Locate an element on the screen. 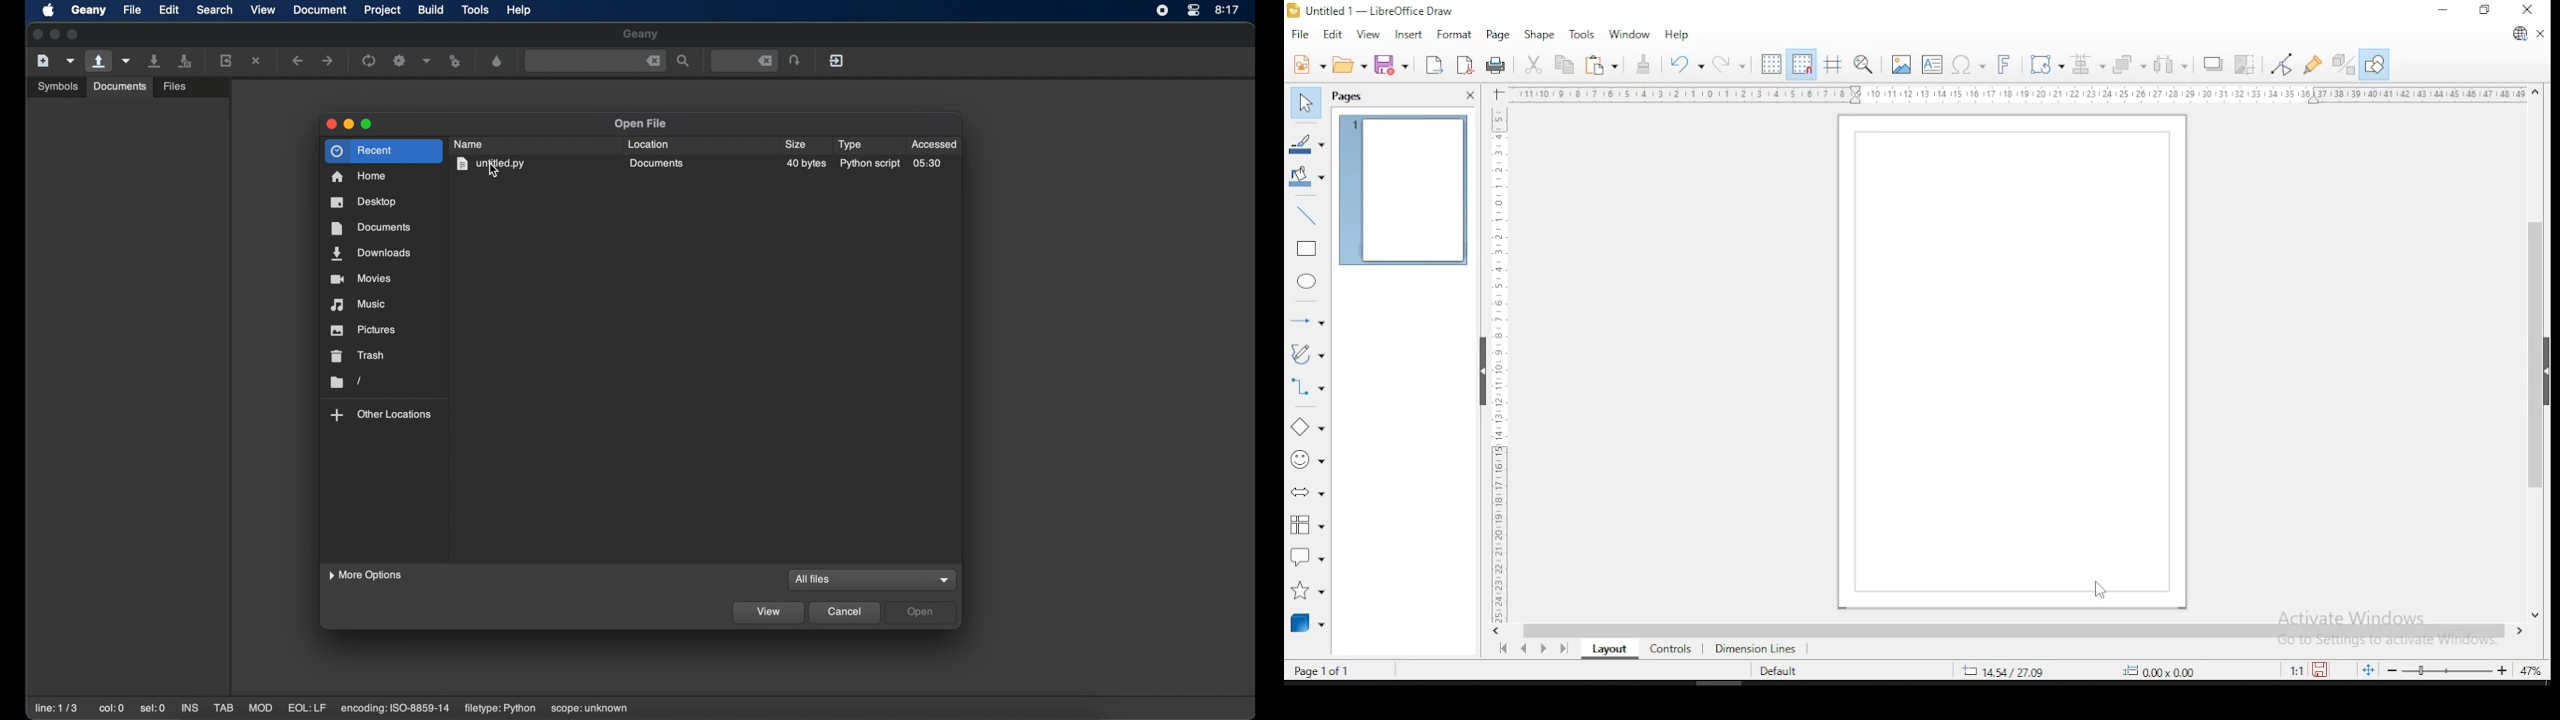 This screenshot has width=2576, height=728. lines and arrows is located at coordinates (1307, 318).